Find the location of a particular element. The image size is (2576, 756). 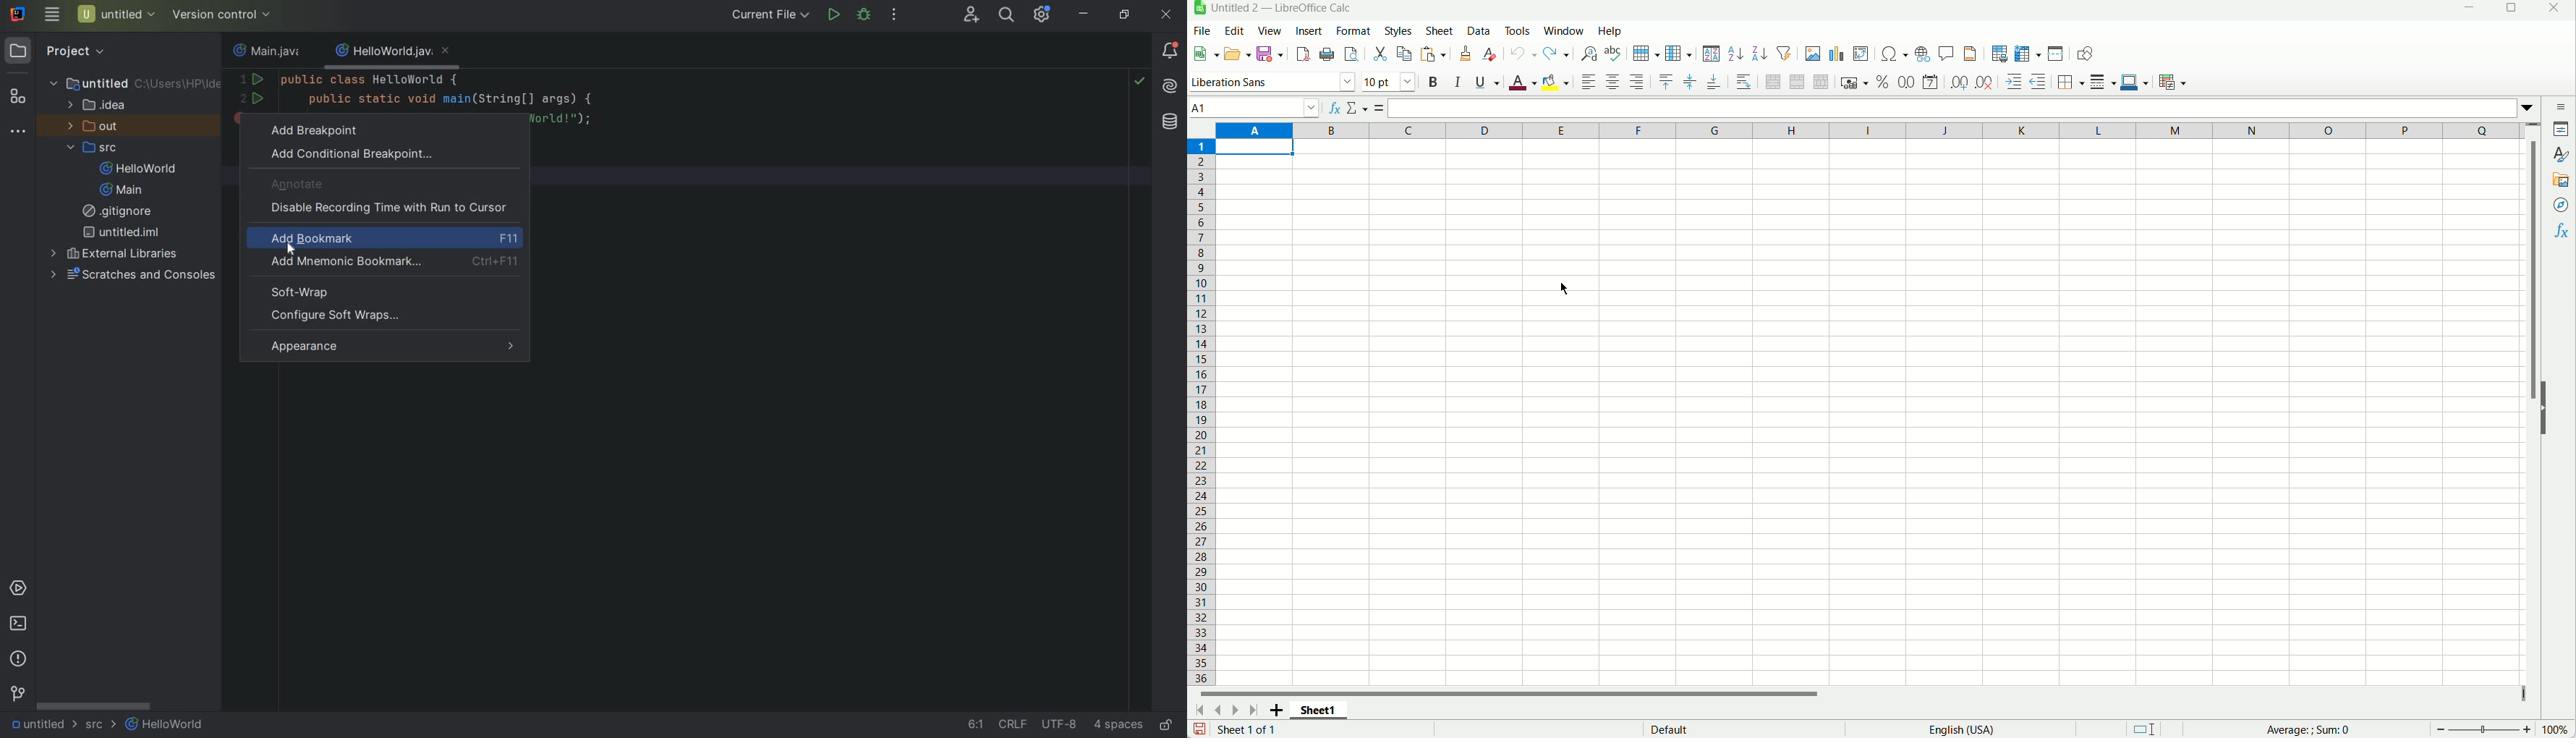

Sort ascending is located at coordinates (1736, 54).